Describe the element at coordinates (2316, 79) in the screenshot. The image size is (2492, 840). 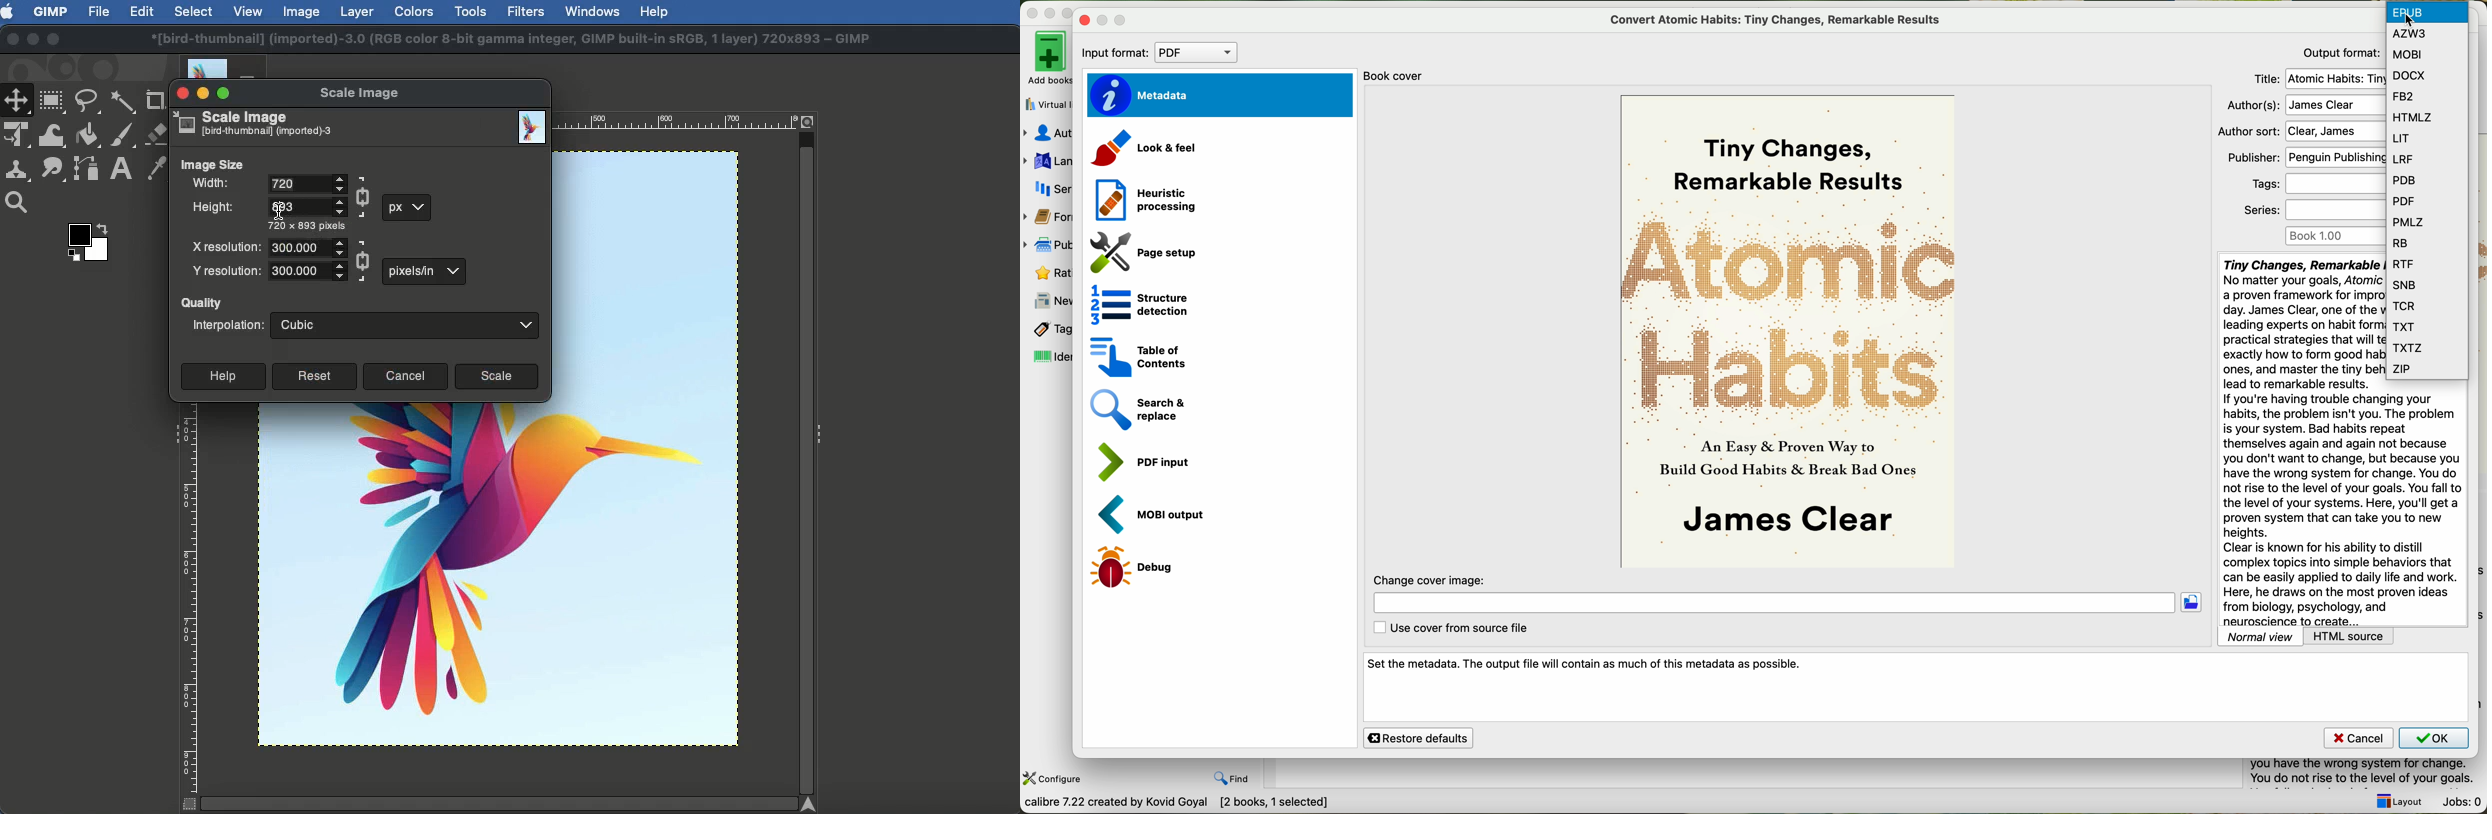
I see `title` at that location.